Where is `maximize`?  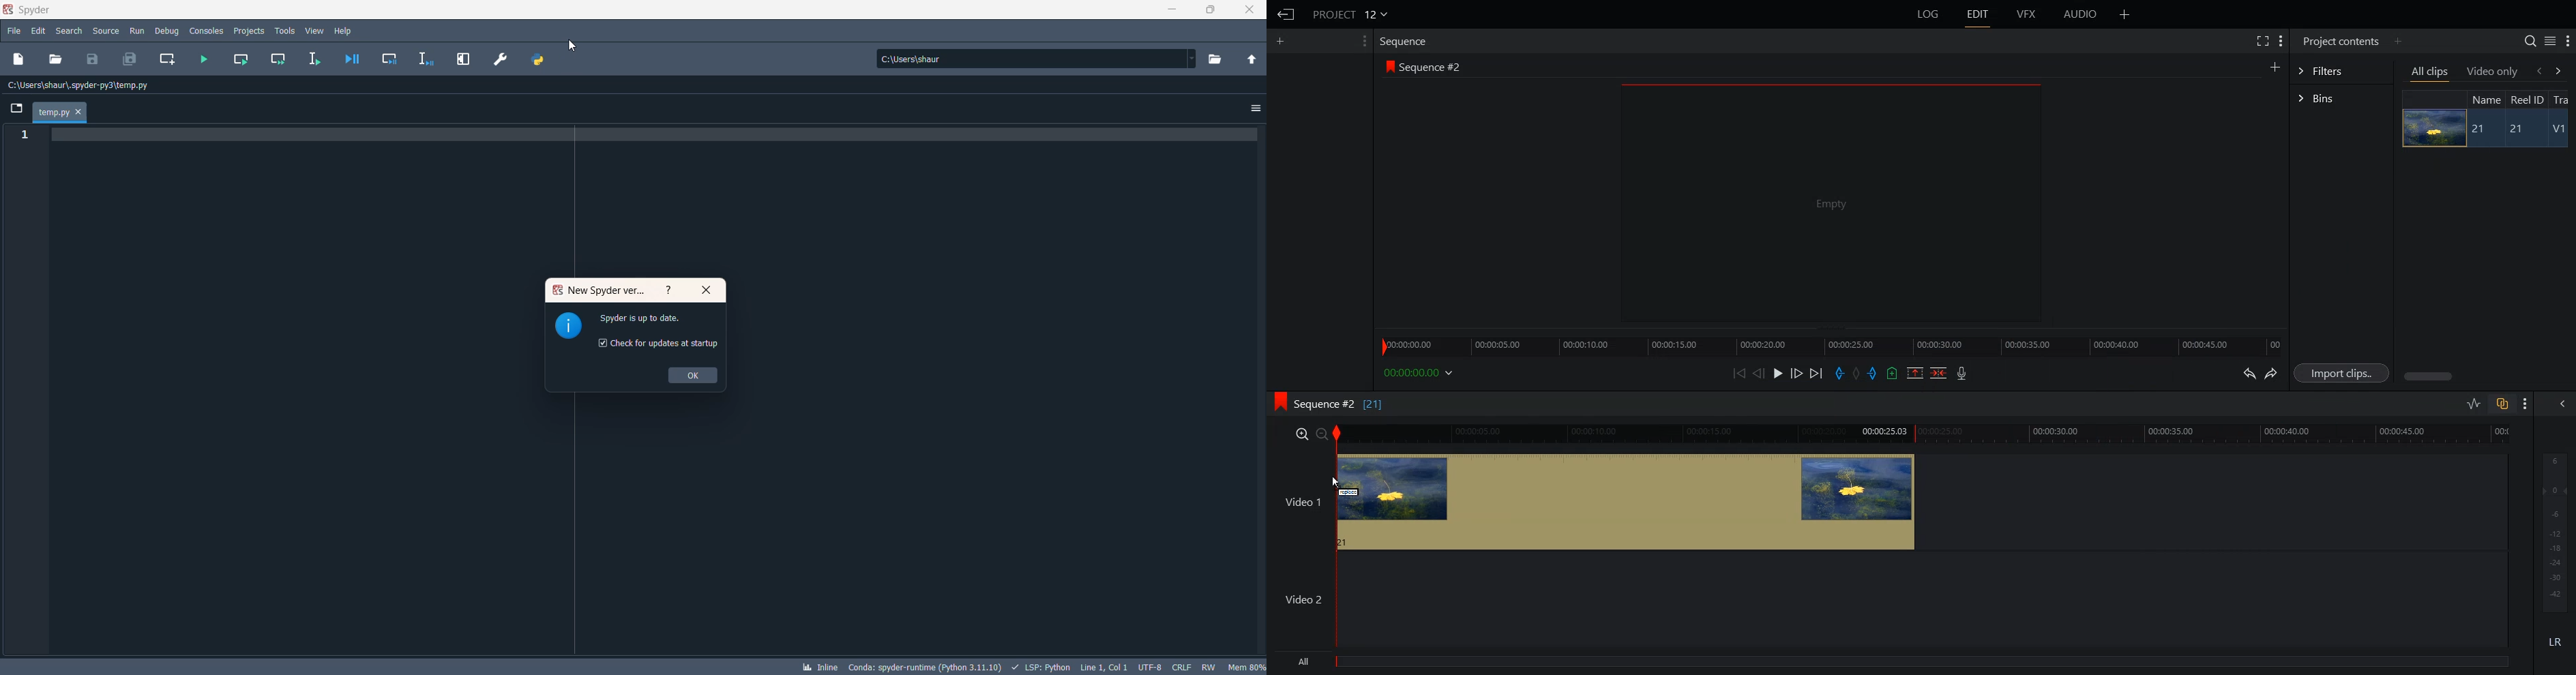
maximize is located at coordinates (1212, 11).